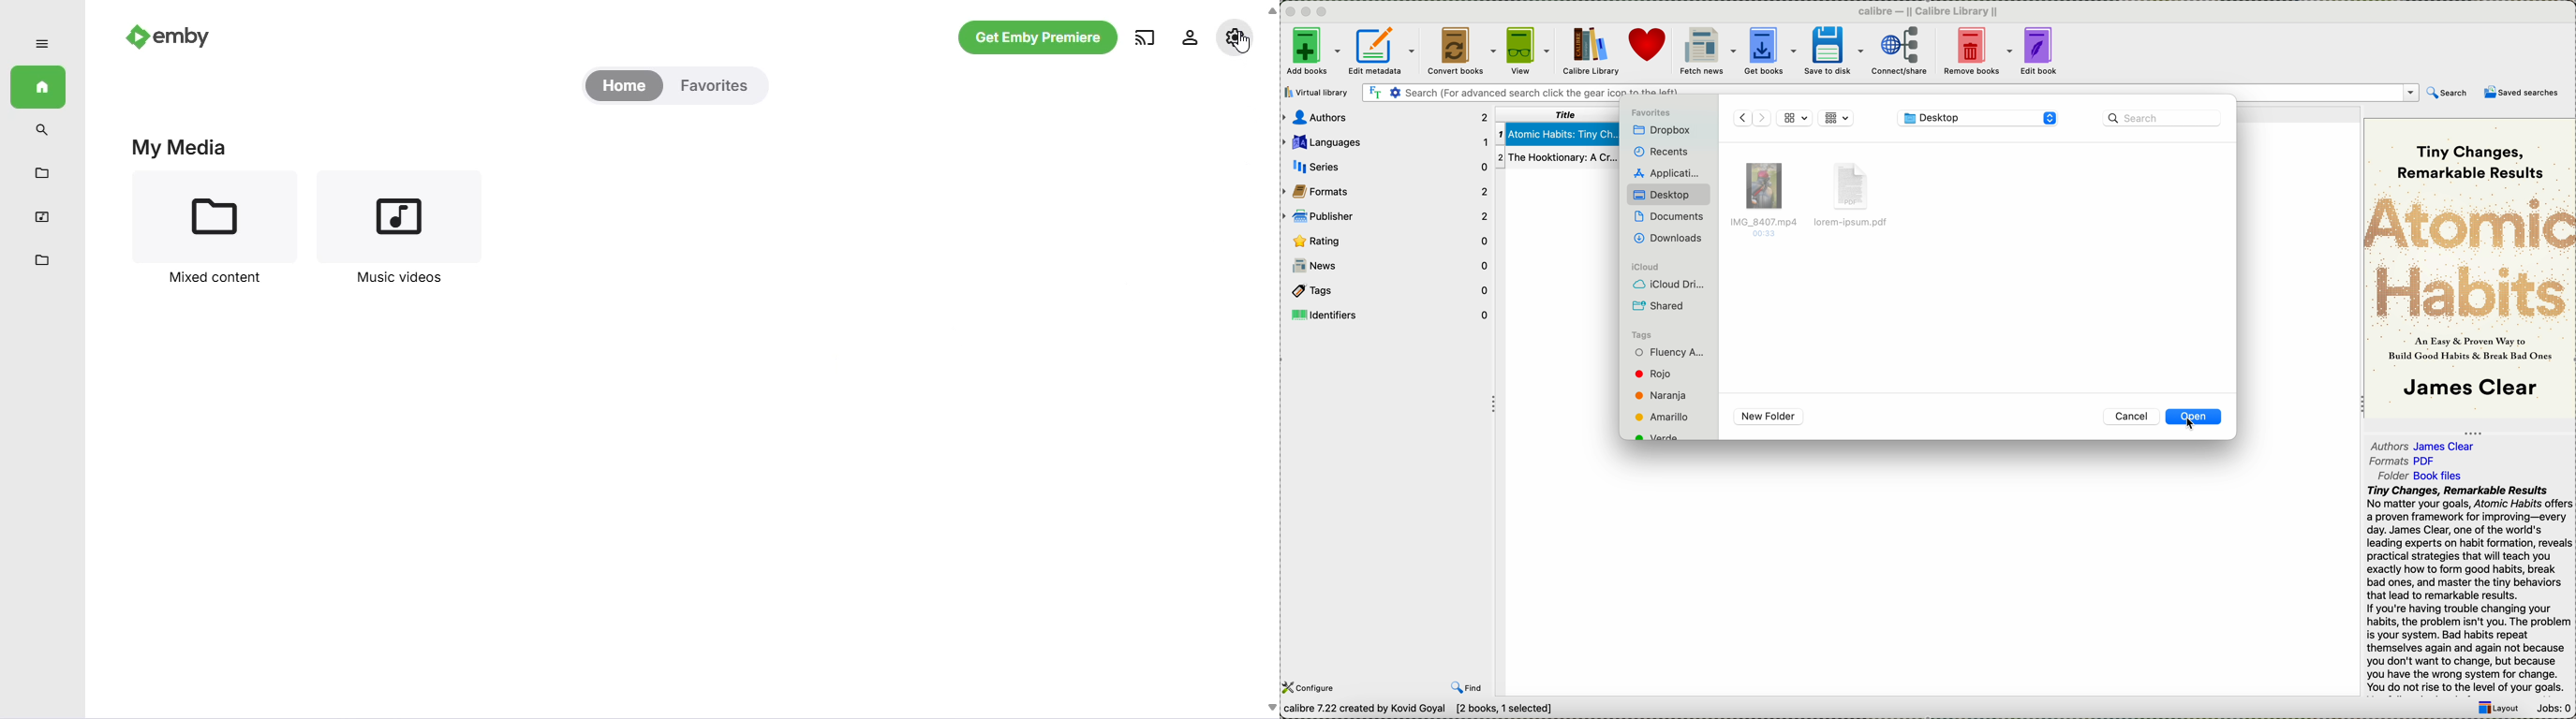 This screenshot has height=728, width=2576. Describe the element at coordinates (2194, 418) in the screenshot. I see `click on open` at that location.